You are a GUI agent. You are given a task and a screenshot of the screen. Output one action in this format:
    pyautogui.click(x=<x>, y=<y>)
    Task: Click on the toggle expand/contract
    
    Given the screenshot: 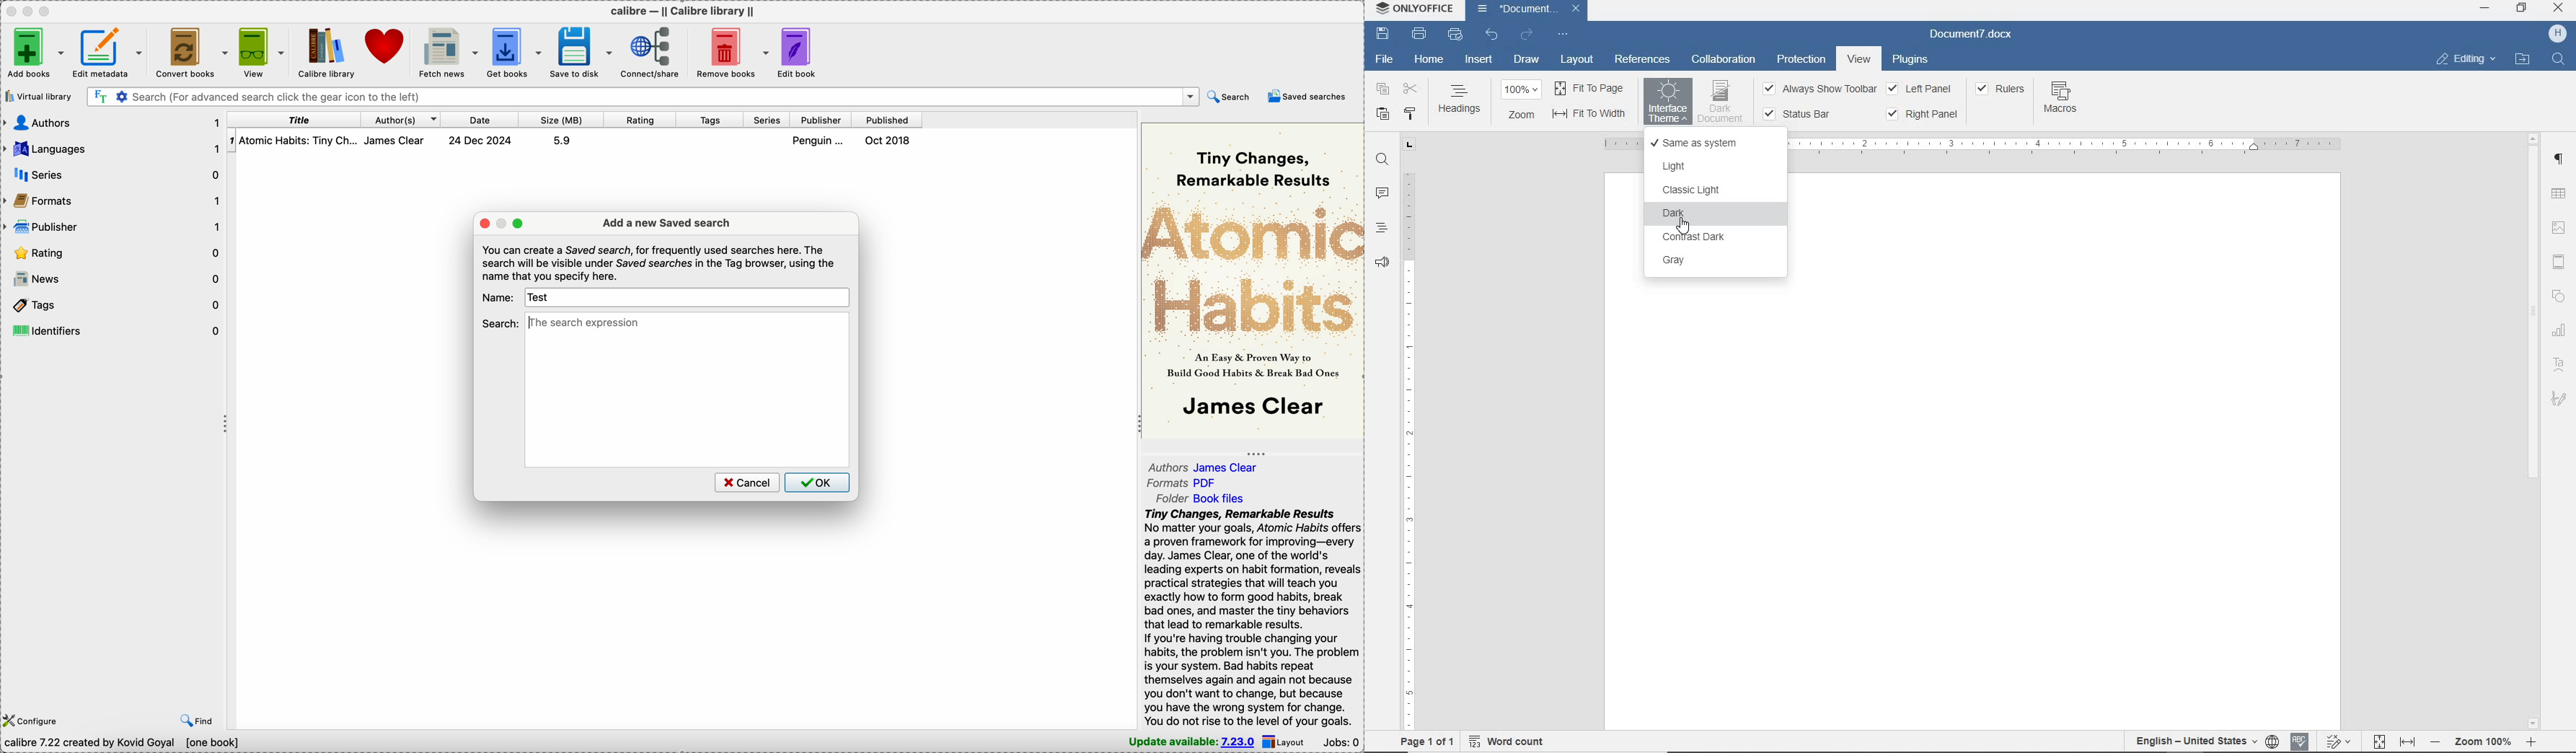 What is the action you would take?
    pyautogui.click(x=226, y=424)
    